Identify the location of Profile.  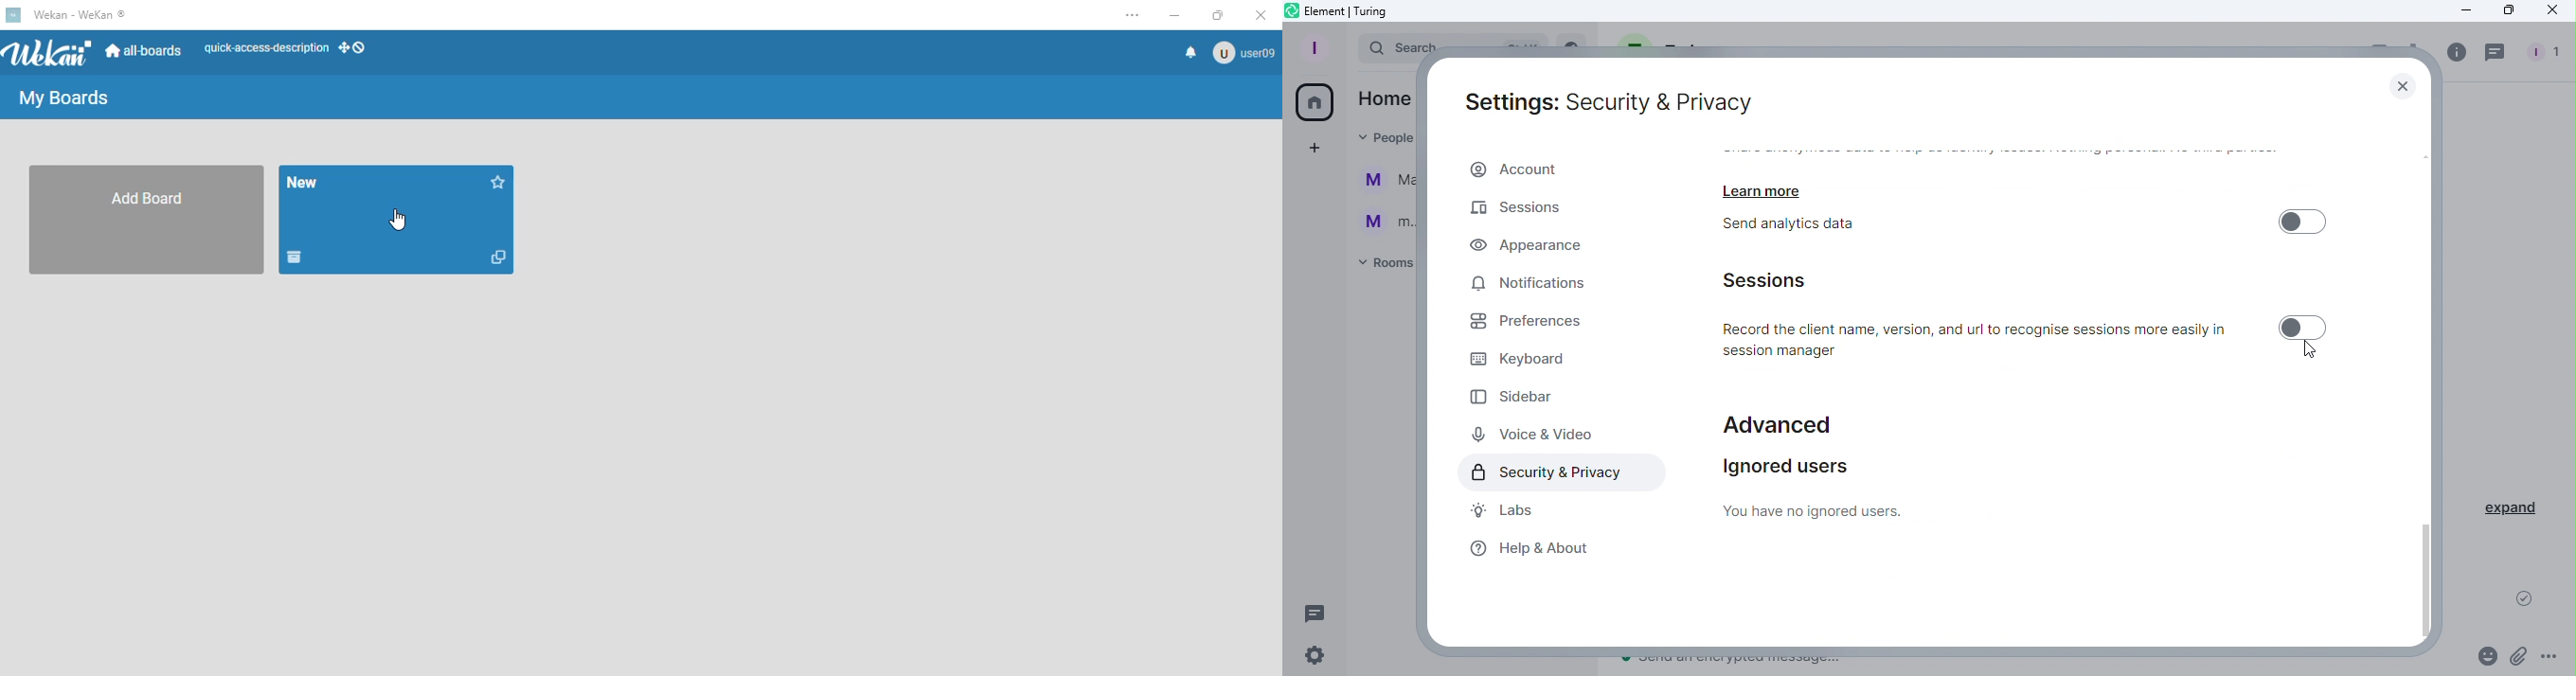
(1315, 47).